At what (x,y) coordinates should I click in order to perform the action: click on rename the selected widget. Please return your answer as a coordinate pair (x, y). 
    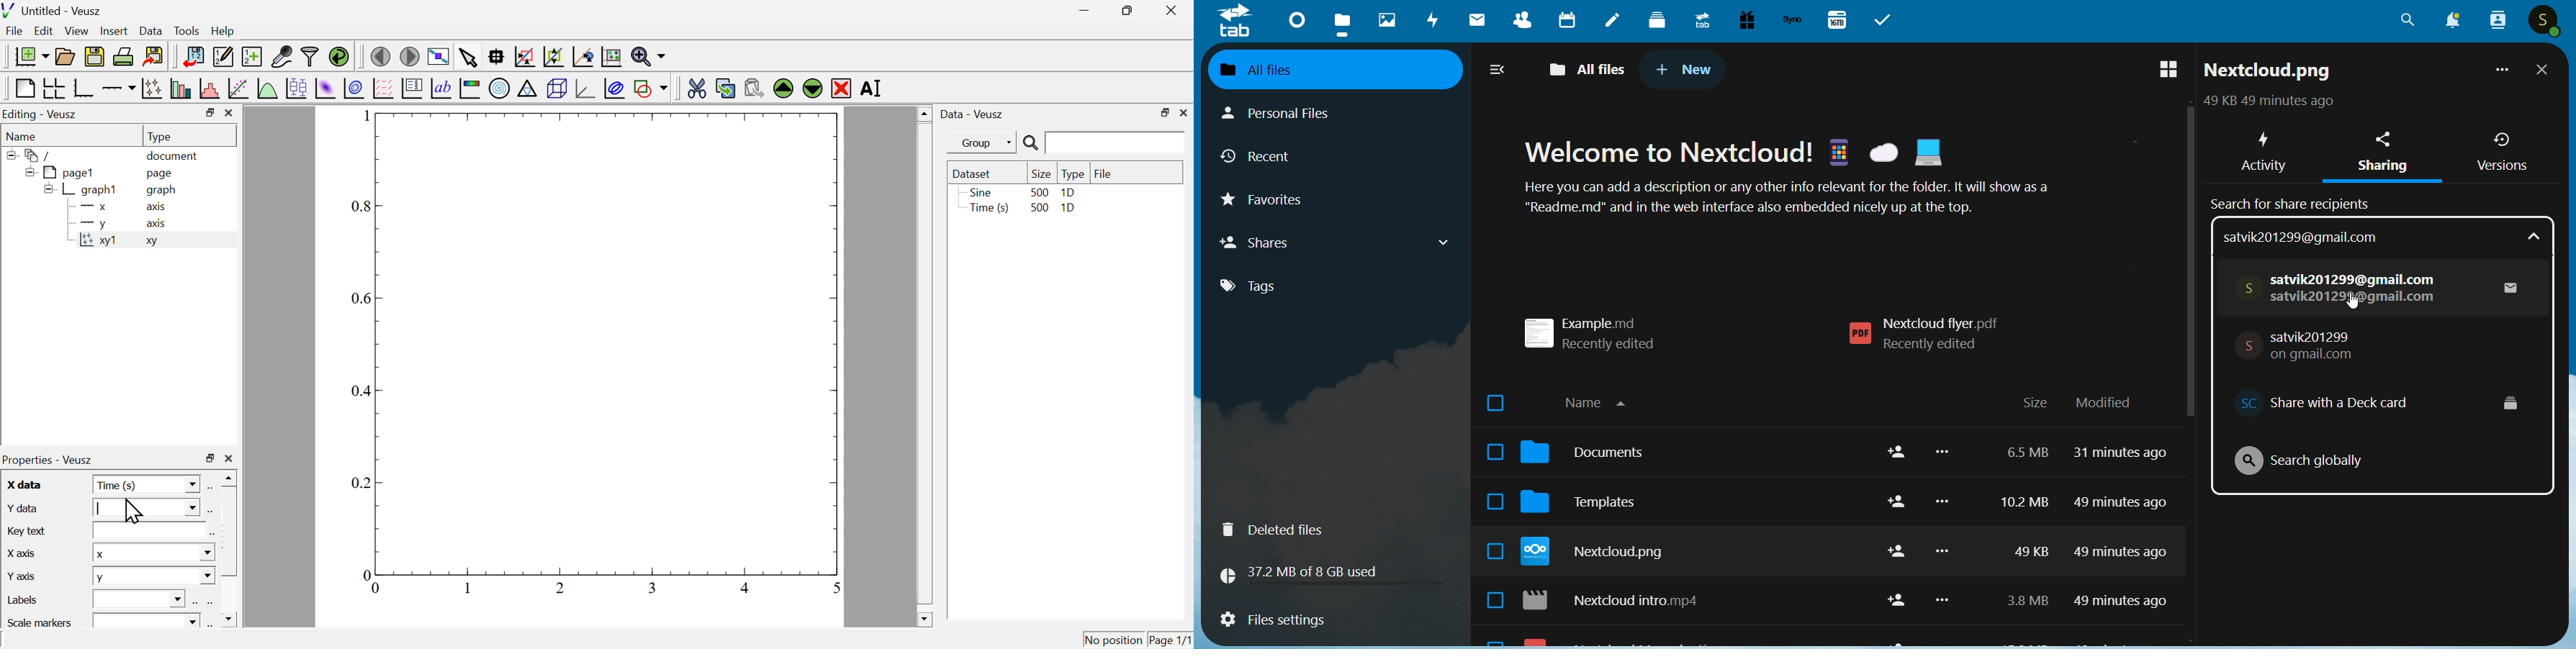
    Looking at the image, I should click on (876, 89).